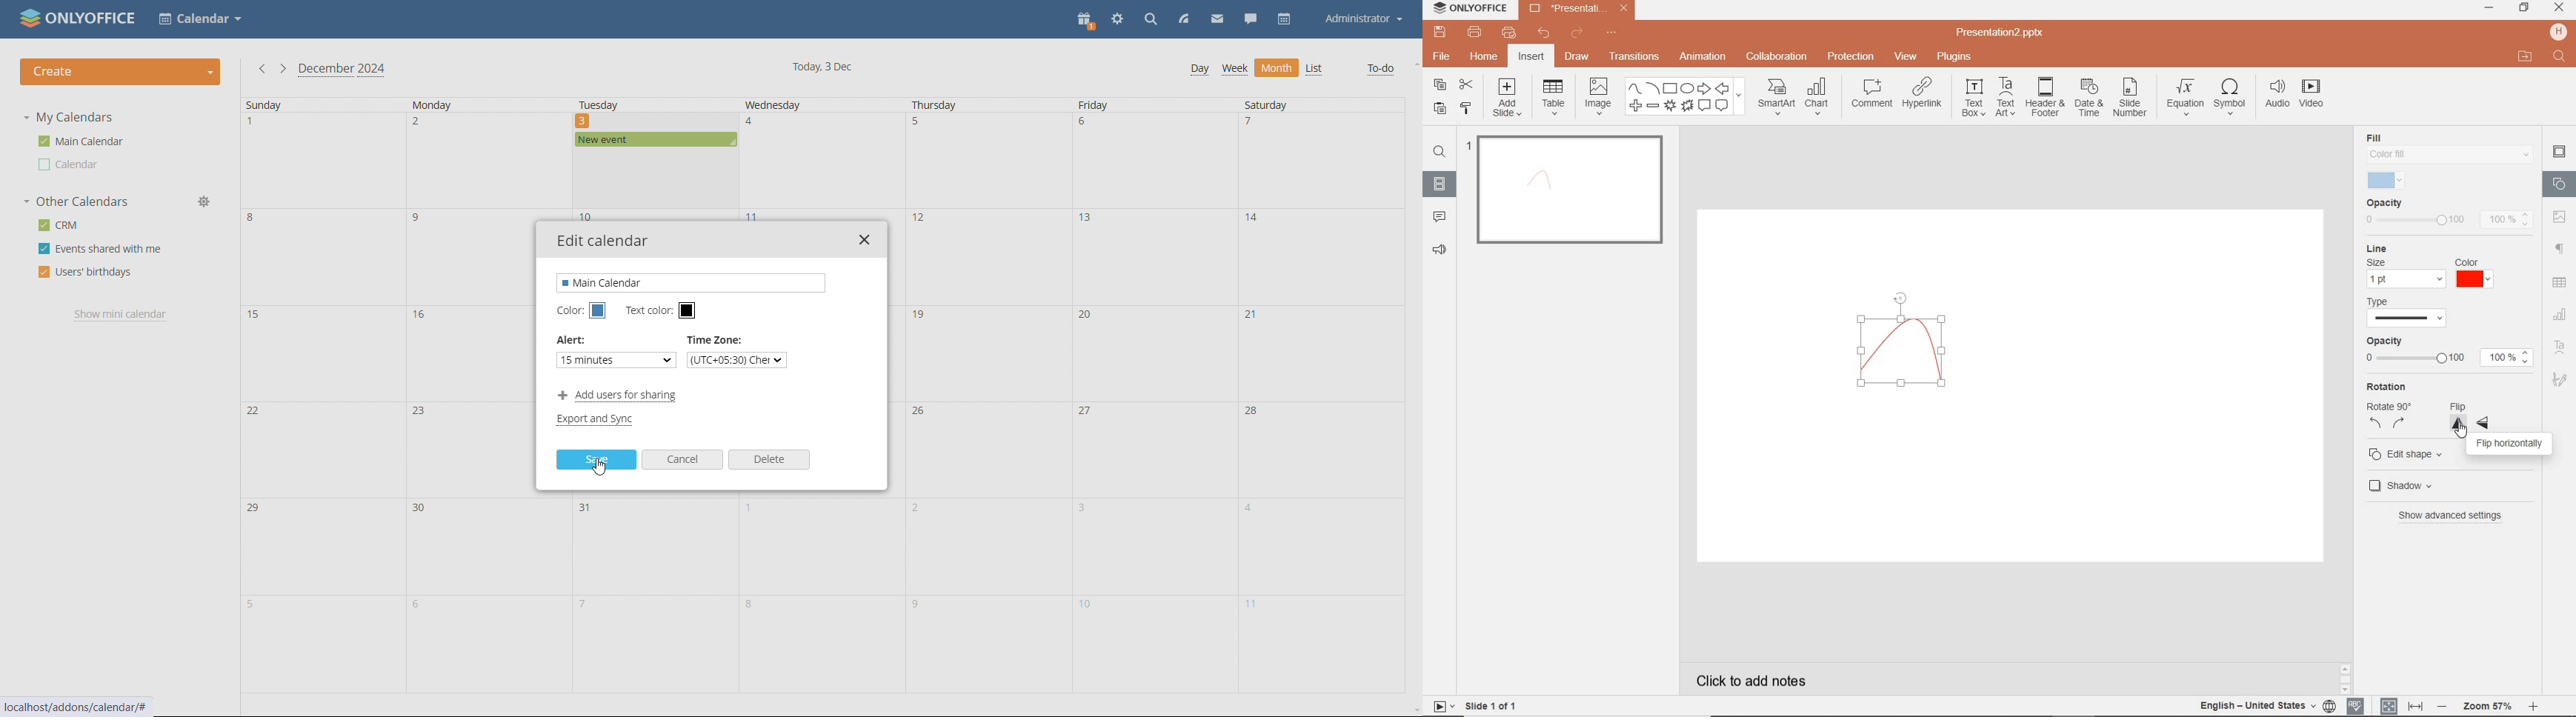 The width and height of the screenshot is (2576, 728). What do you see at coordinates (2371, 422) in the screenshot?
I see `rotate left` at bounding box center [2371, 422].